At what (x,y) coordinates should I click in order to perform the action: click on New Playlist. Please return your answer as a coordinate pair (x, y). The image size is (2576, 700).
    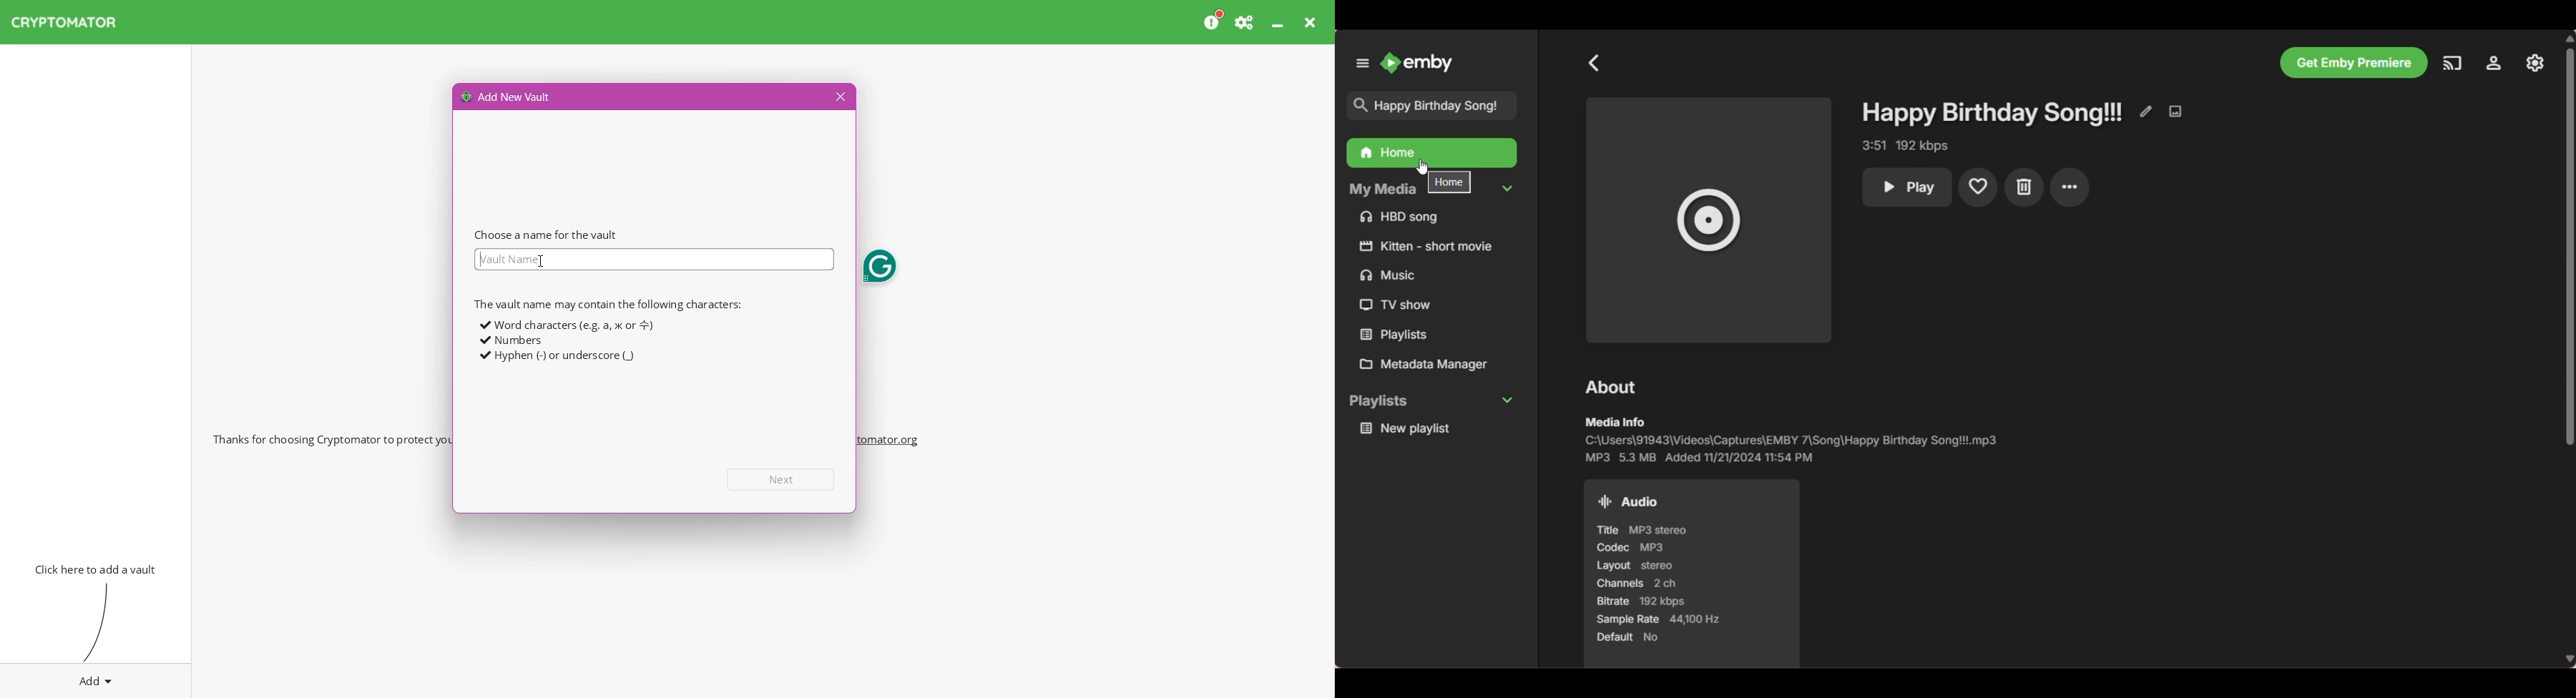
    Looking at the image, I should click on (1436, 429).